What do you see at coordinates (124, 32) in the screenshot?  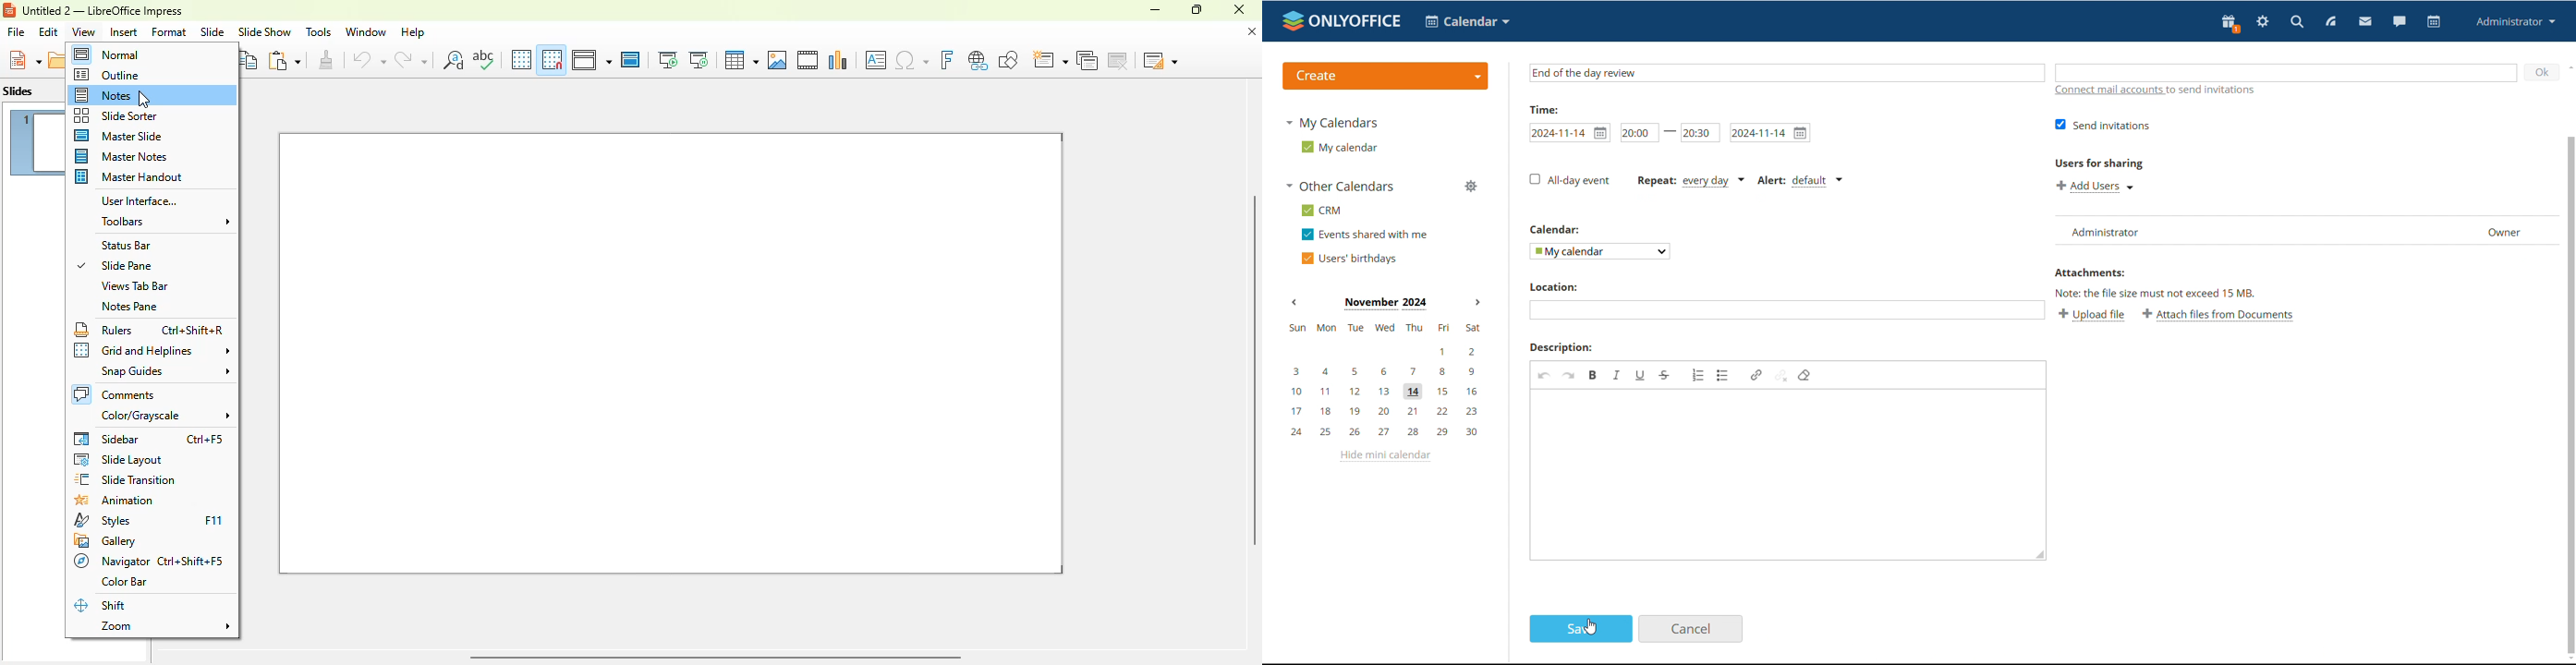 I see `insert` at bounding box center [124, 32].